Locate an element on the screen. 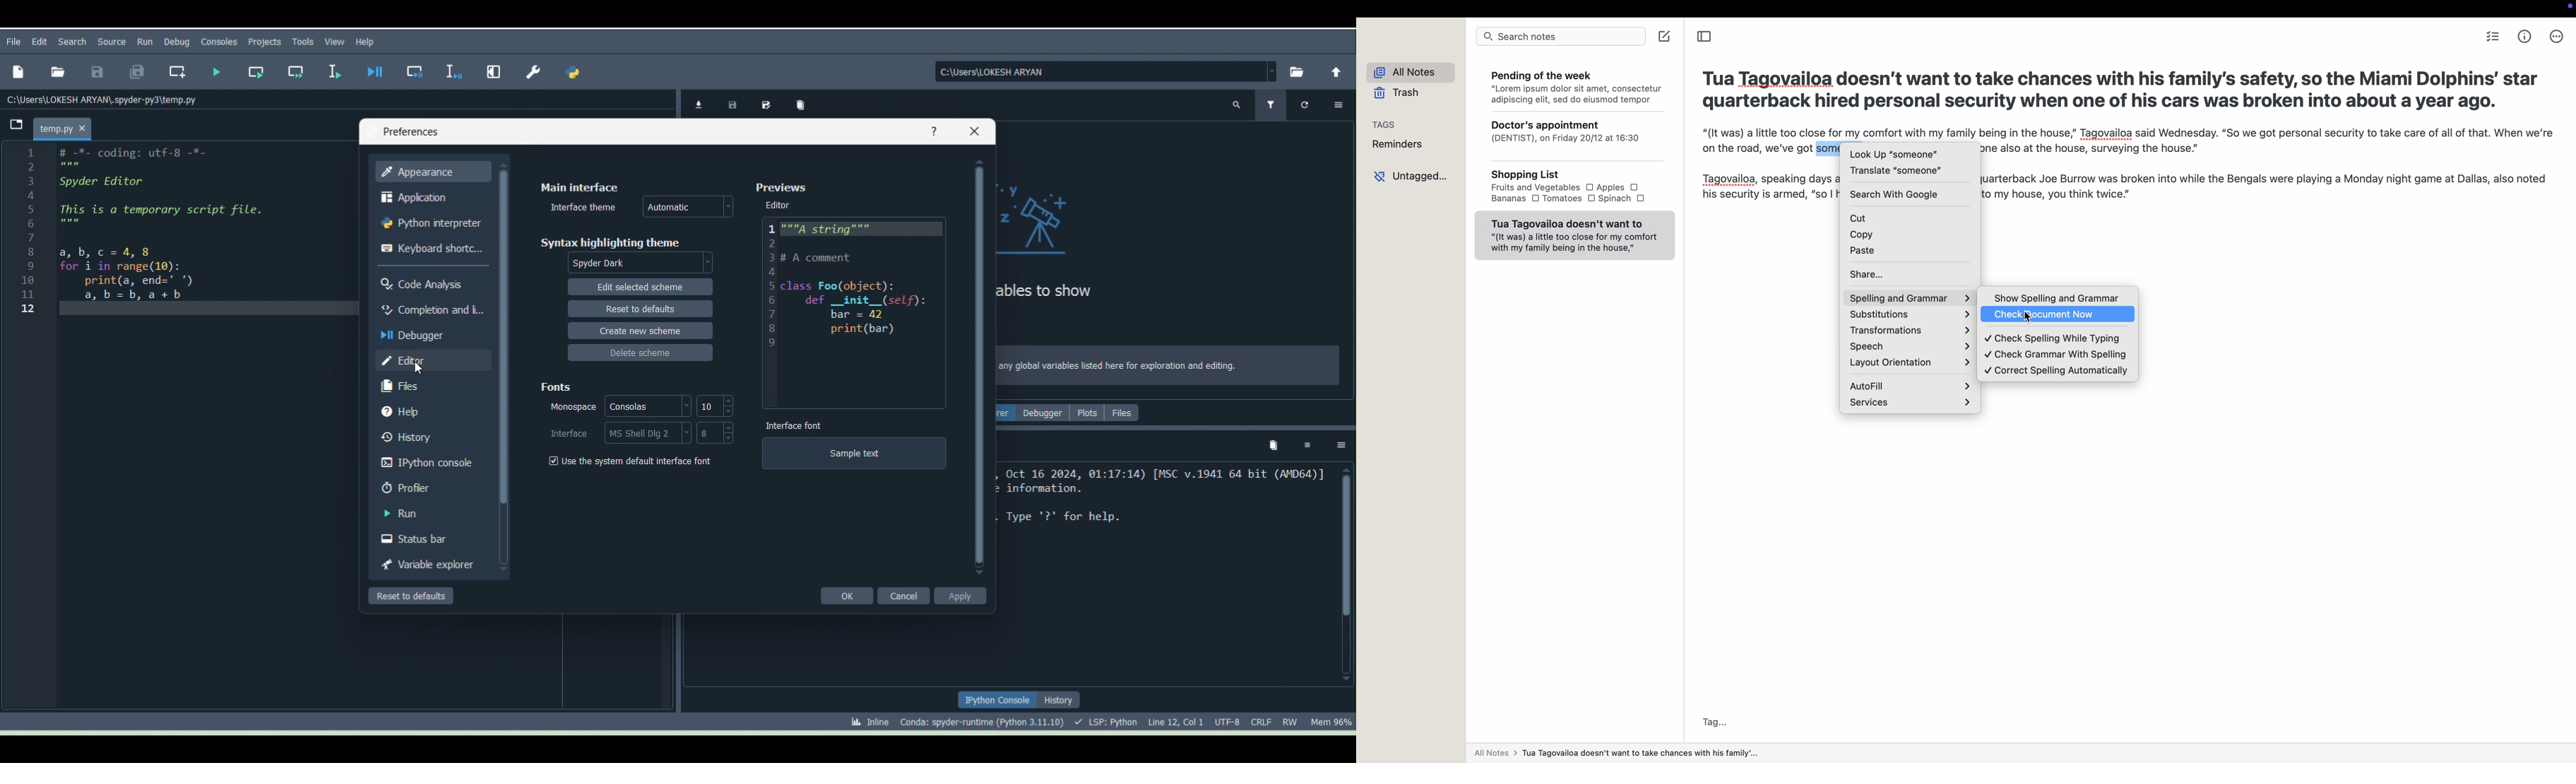 The width and height of the screenshot is (2576, 784). all notes is located at coordinates (1406, 71).